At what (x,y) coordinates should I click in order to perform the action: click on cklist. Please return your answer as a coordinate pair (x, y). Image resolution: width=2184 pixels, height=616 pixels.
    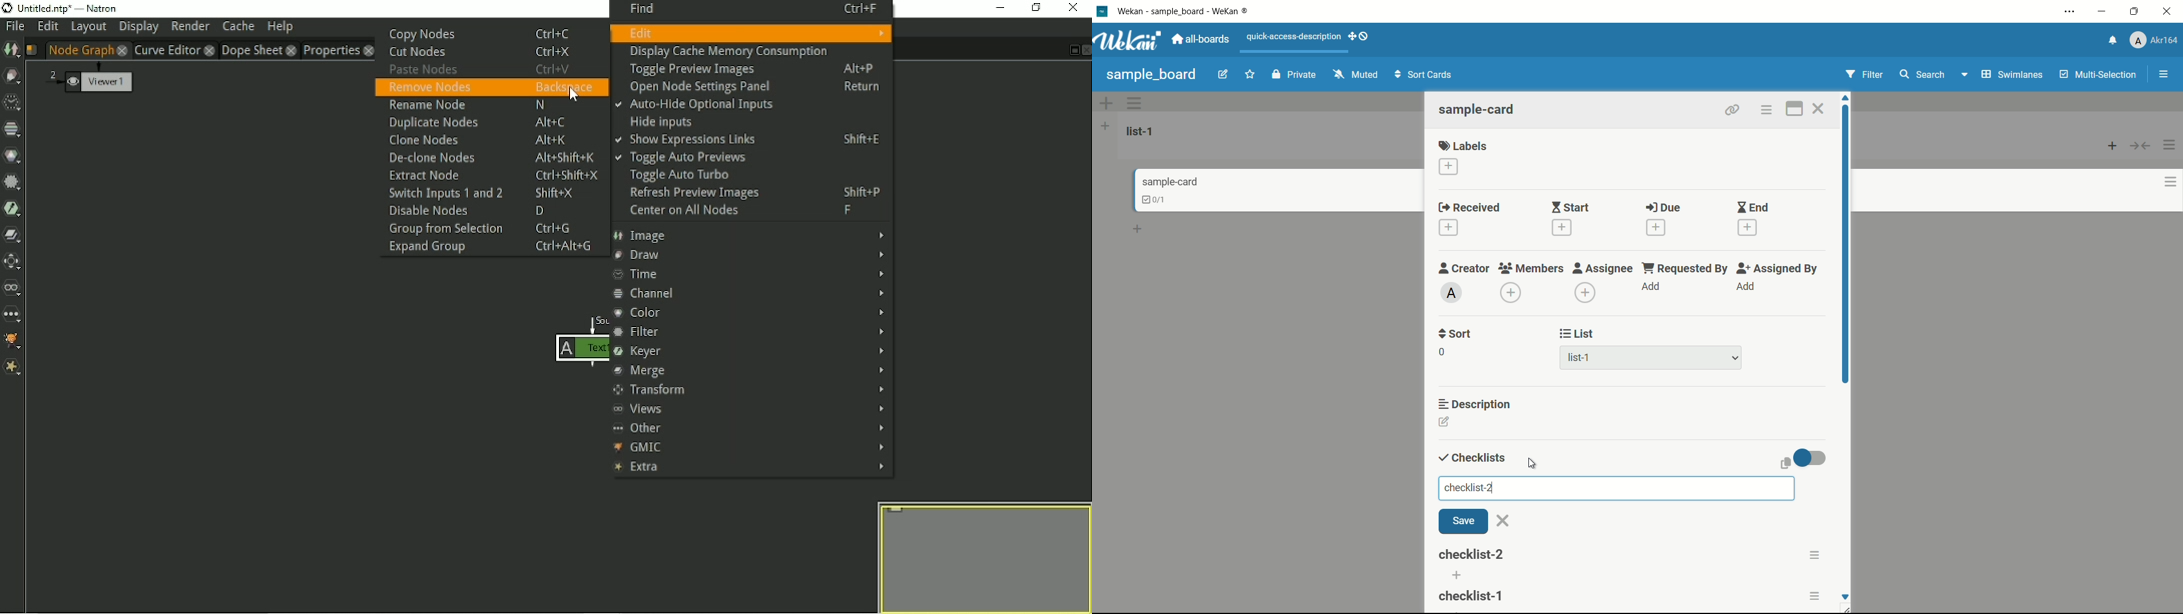
    Looking at the image, I should click on (1155, 200).